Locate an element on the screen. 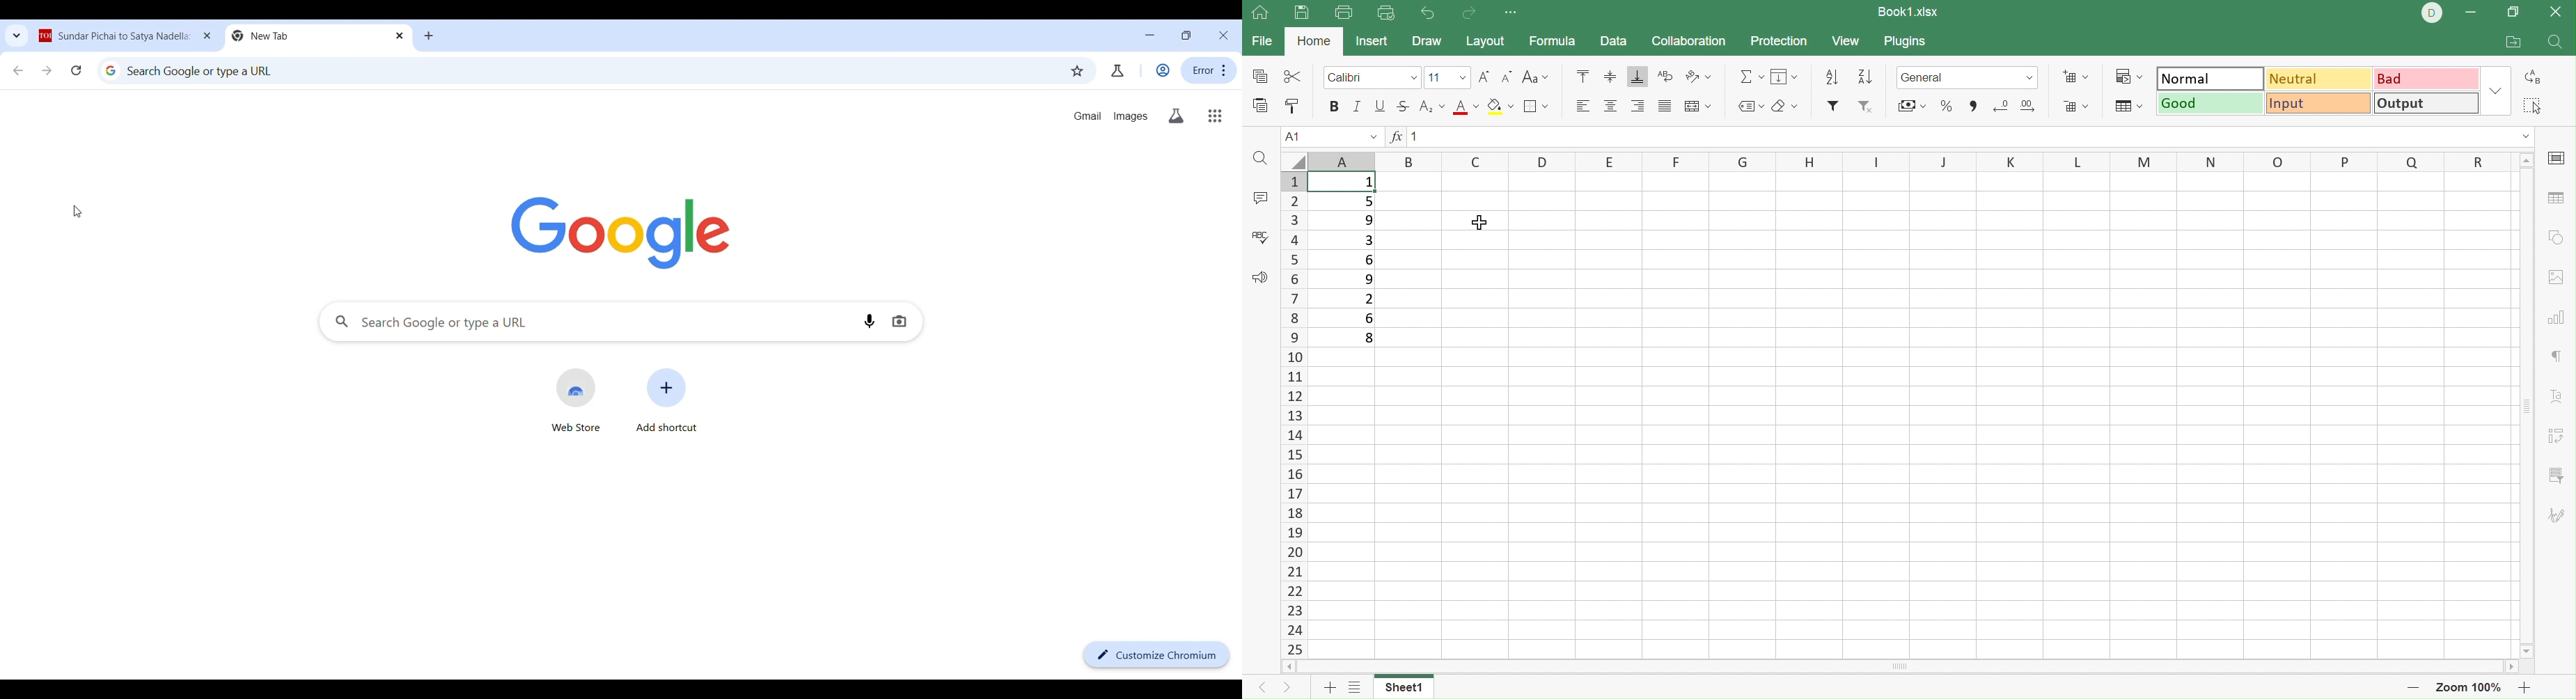 This screenshot has height=700, width=2576. Justified is located at coordinates (1665, 105).